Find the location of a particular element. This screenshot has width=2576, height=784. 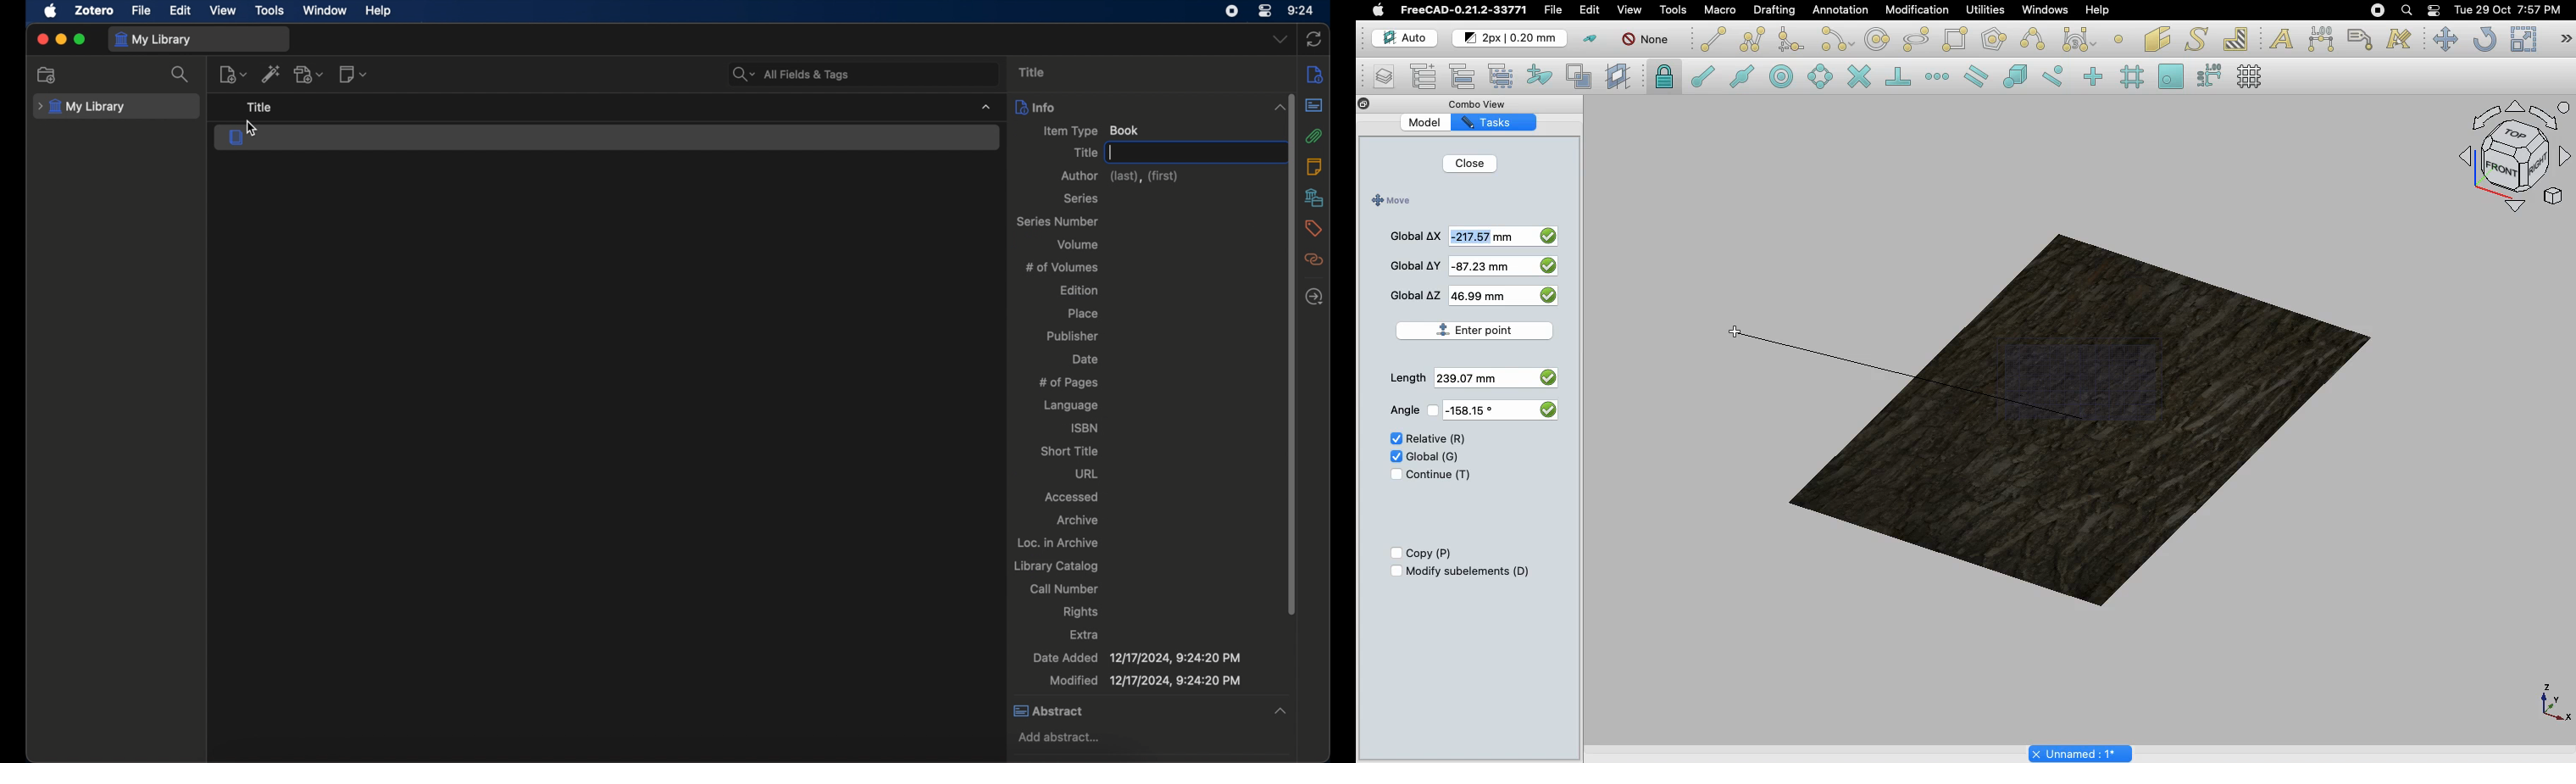

my library is located at coordinates (81, 107).